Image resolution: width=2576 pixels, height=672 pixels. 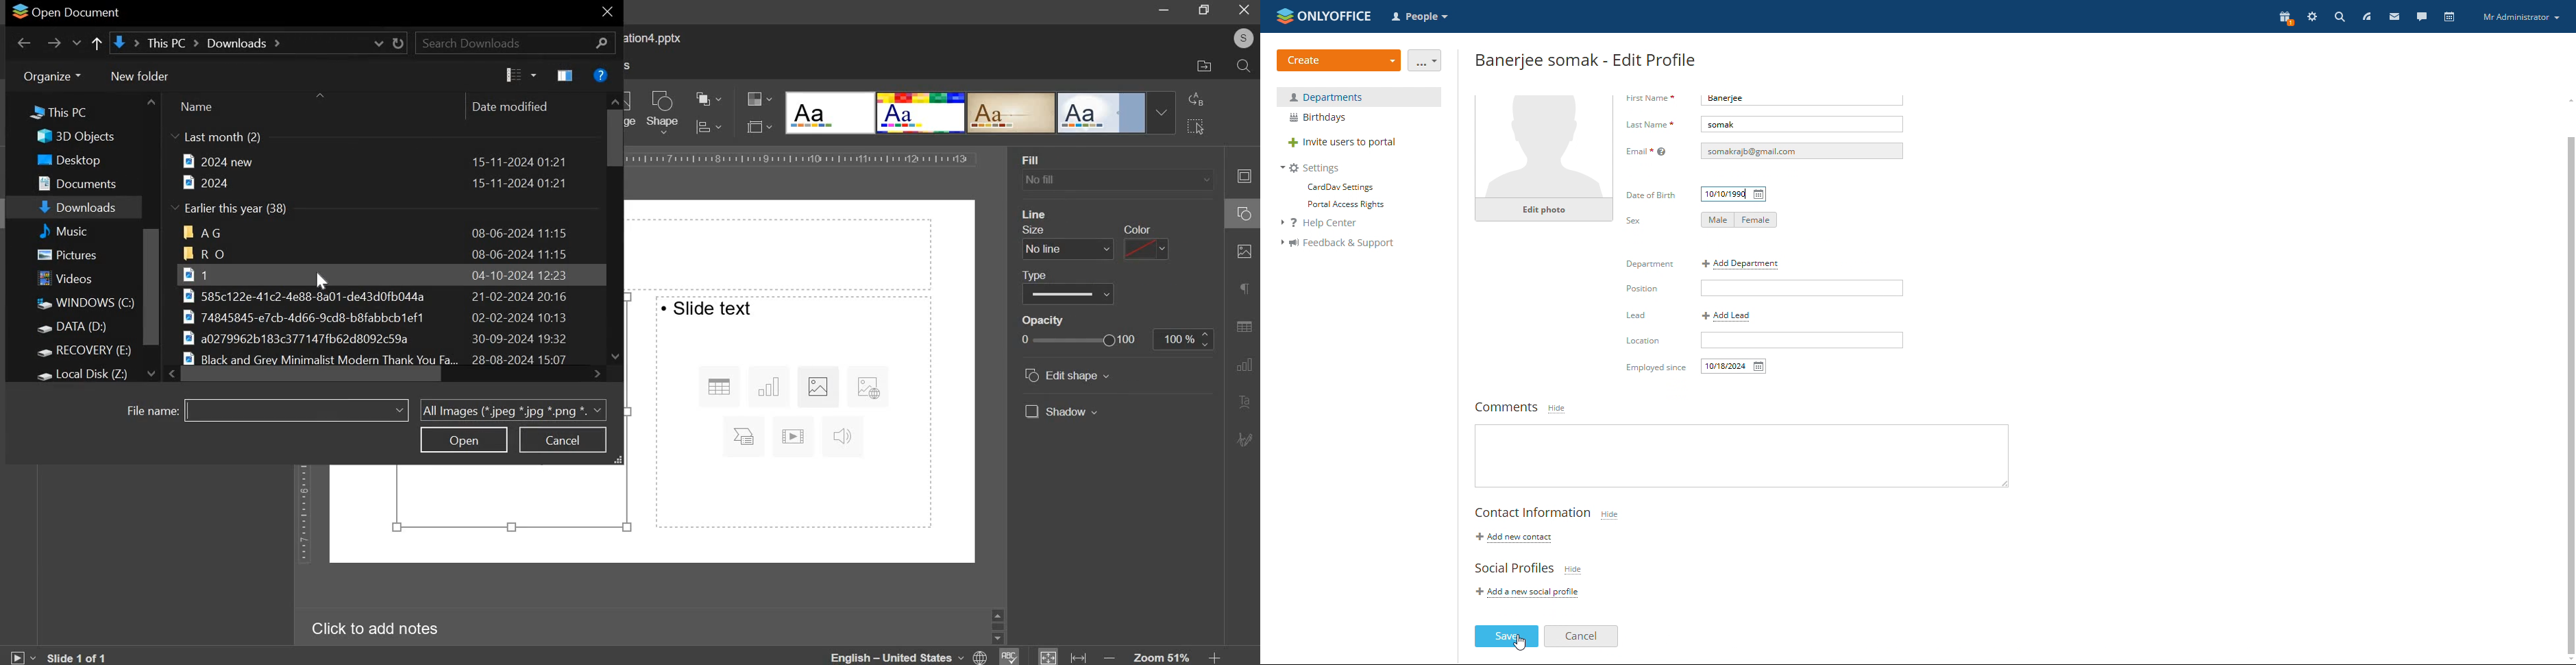 I want to click on calendar, so click(x=2449, y=16).